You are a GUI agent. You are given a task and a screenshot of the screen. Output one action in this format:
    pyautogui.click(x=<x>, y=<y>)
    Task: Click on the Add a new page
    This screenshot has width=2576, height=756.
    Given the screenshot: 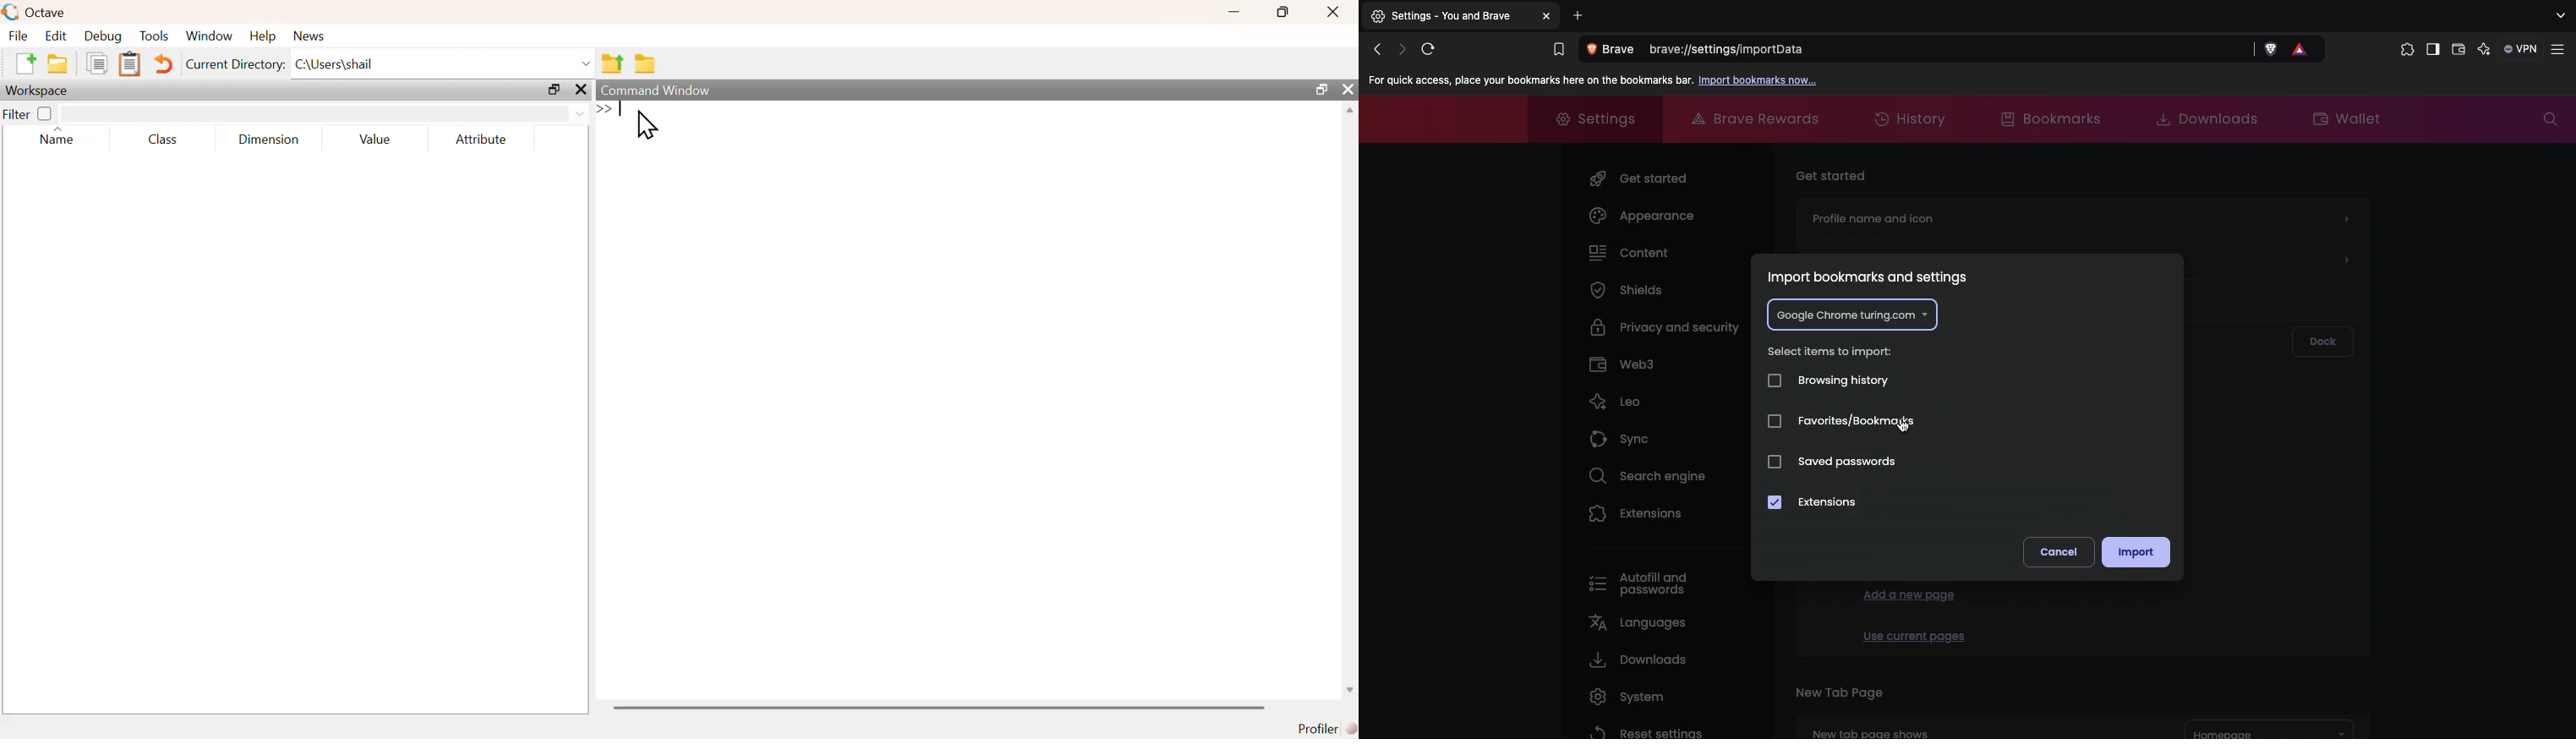 What is the action you would take?
    pyautogui.click(x=1910, y=594)
    